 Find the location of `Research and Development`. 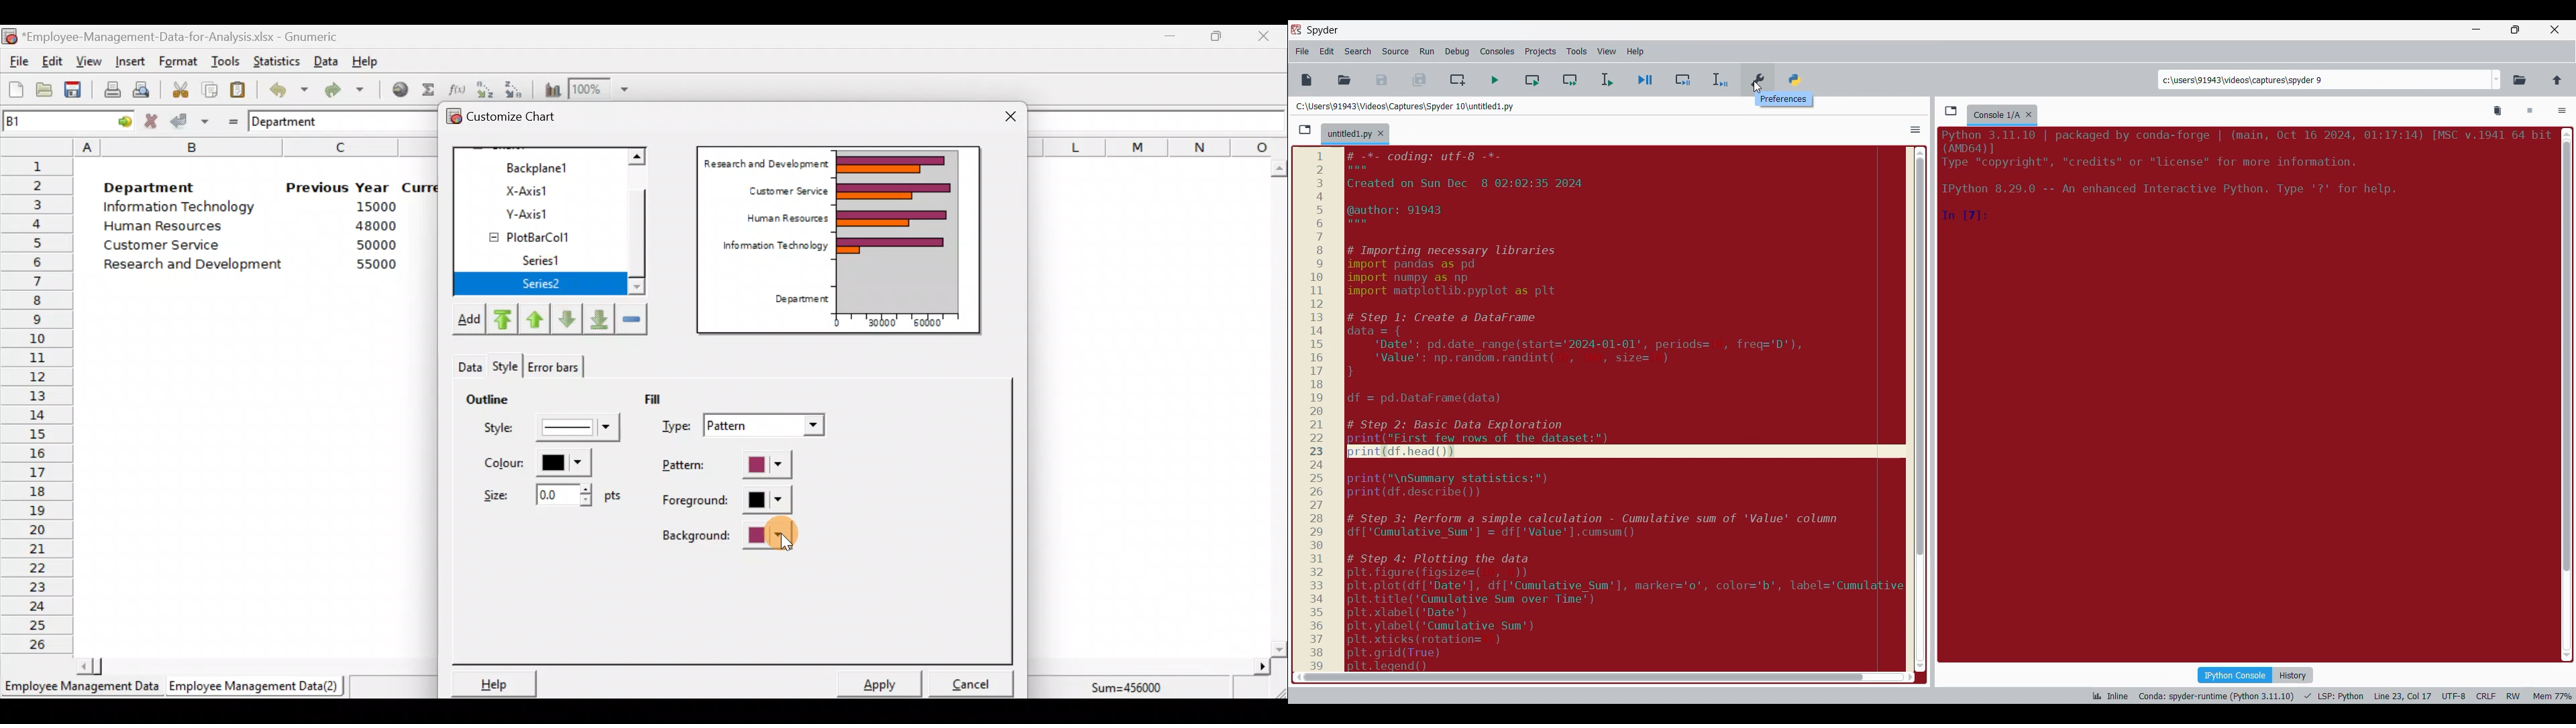

Research and Development is located at coordinates (765, 162).